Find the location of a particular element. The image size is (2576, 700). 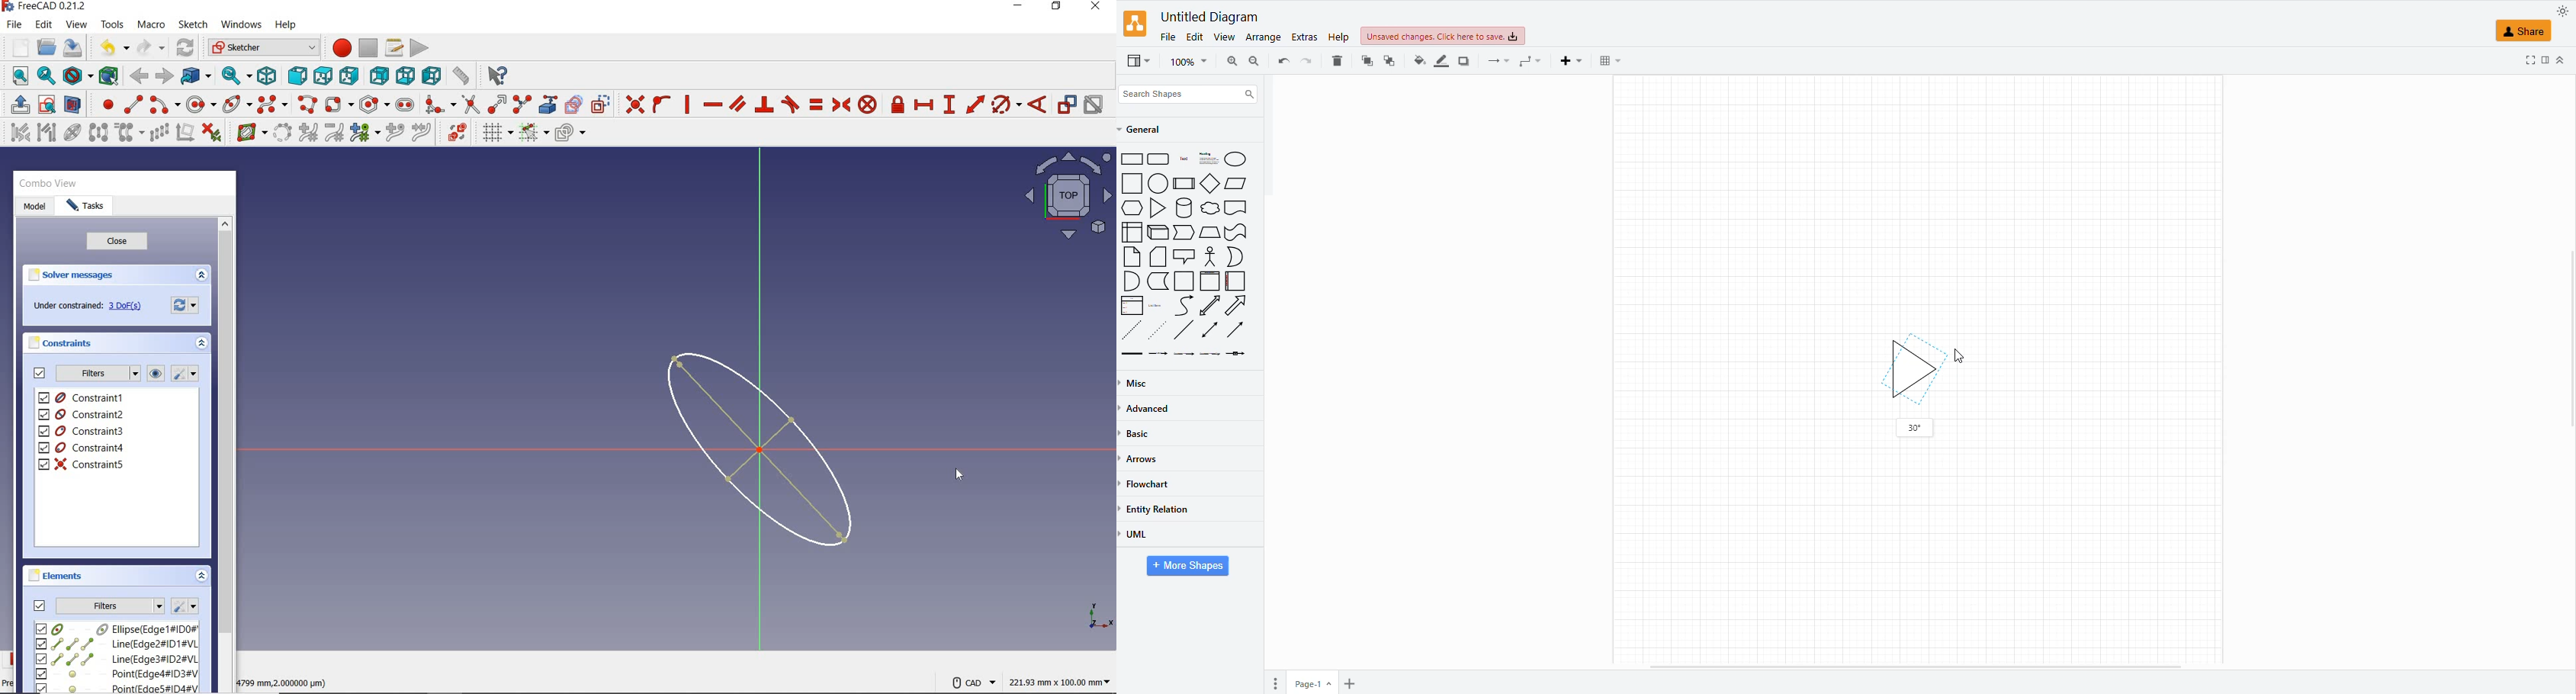

constrain equal is located at coordinates (817, 104).